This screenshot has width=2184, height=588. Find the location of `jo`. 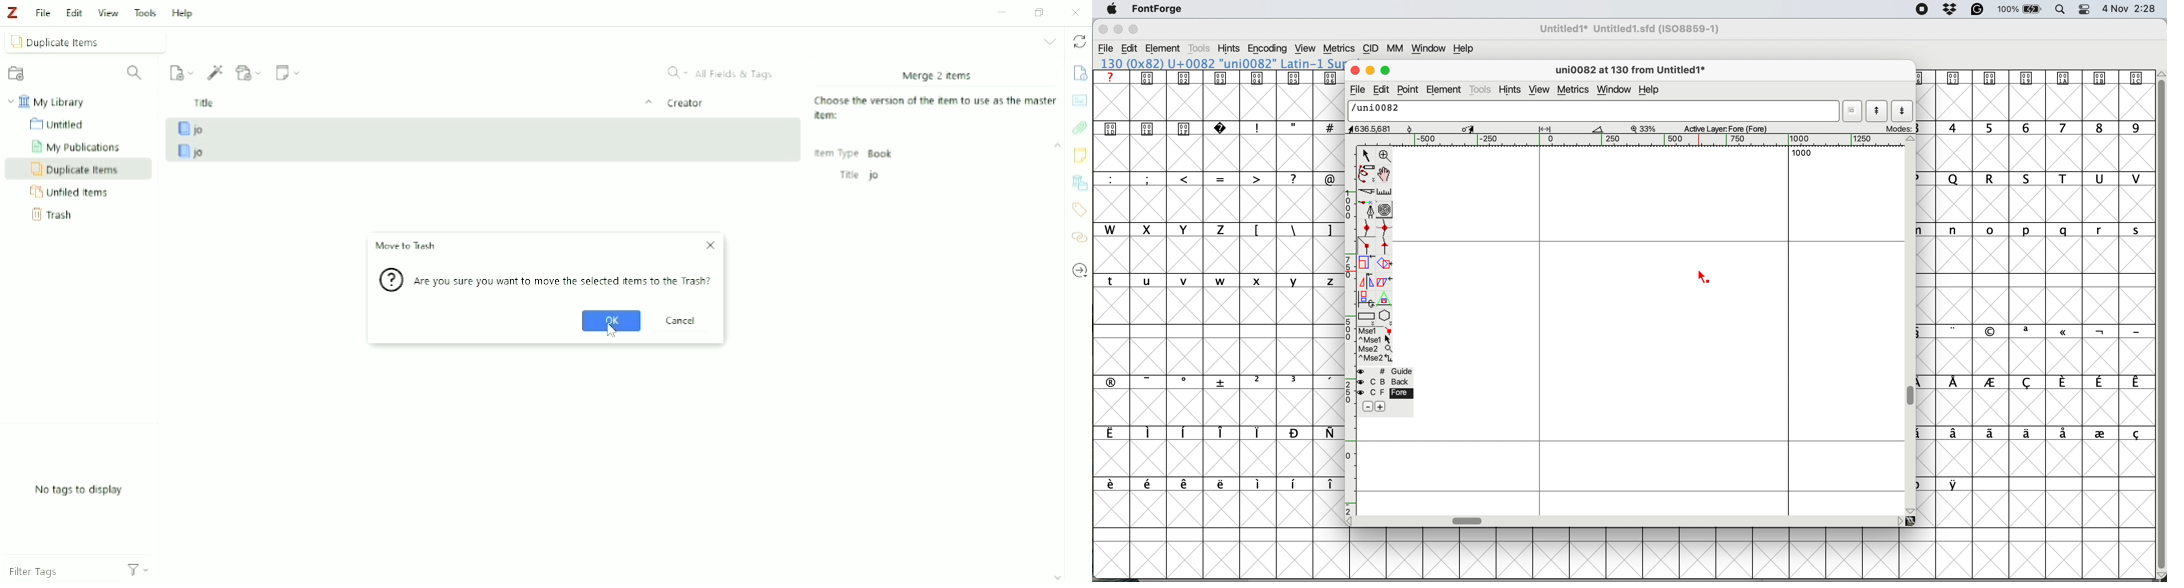

jo is located at coordinates (486, 151).